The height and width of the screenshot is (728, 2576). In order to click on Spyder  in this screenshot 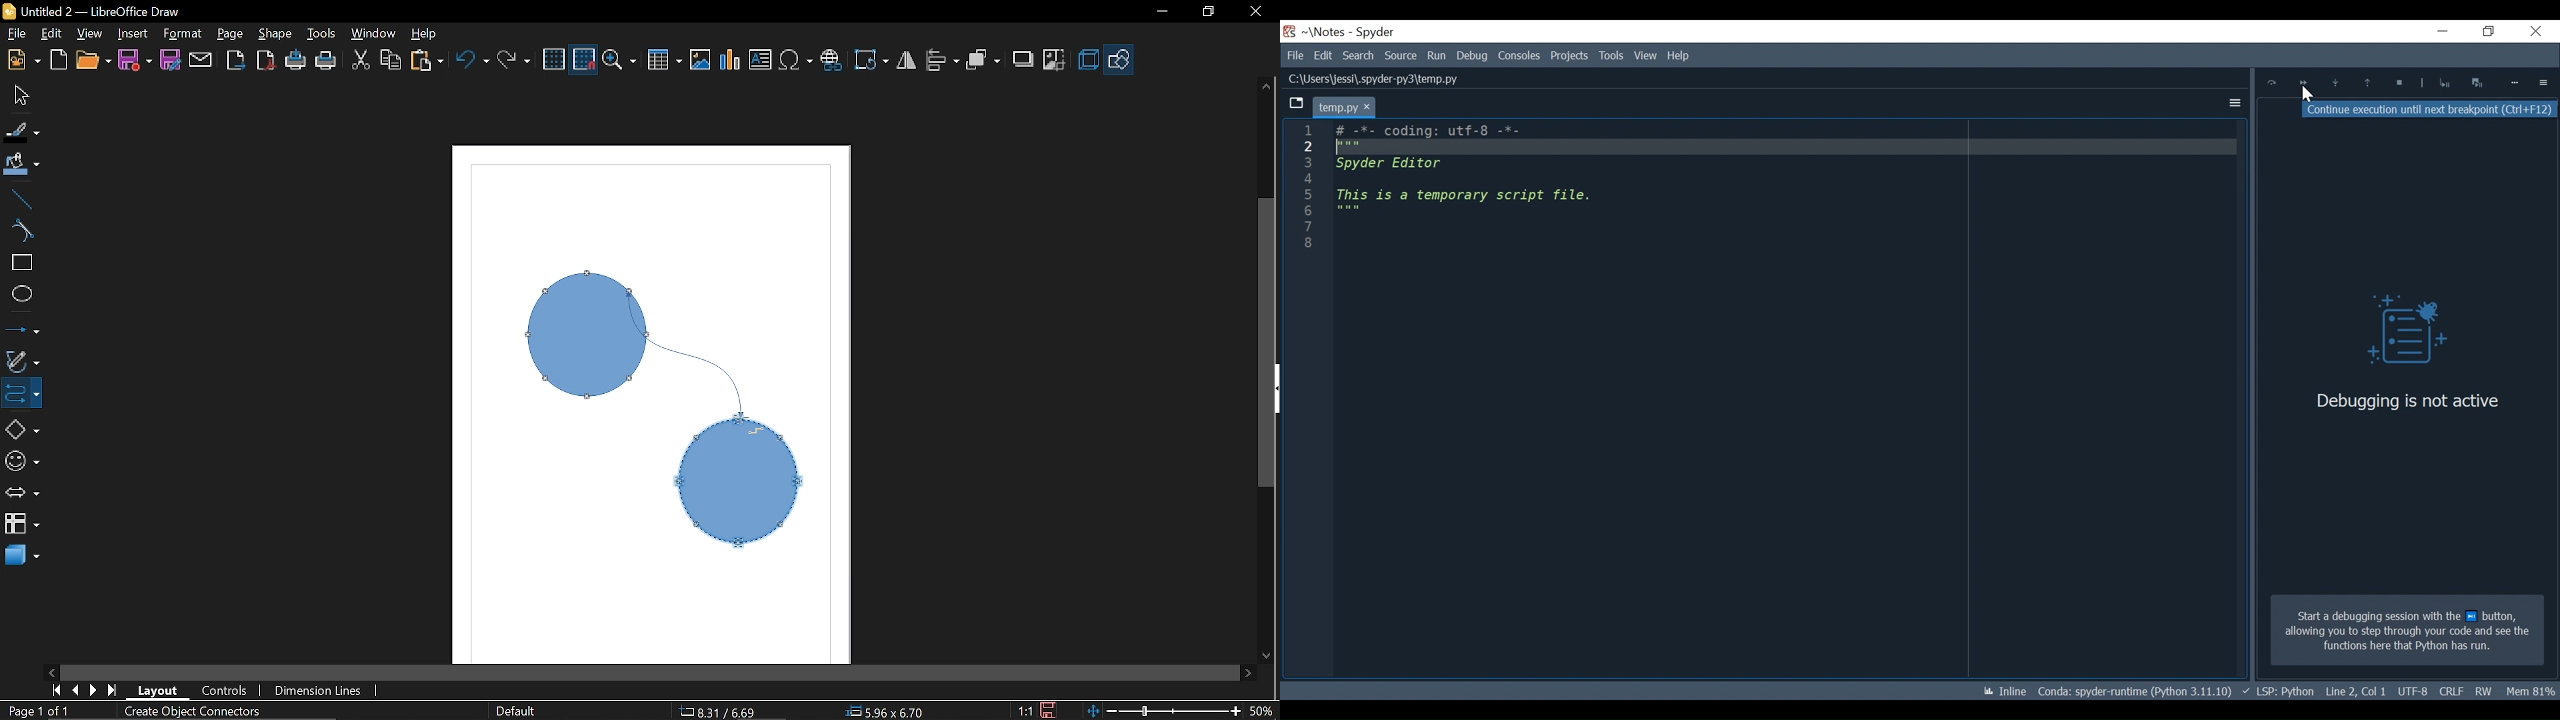, I will do `click(1376, 33)`.